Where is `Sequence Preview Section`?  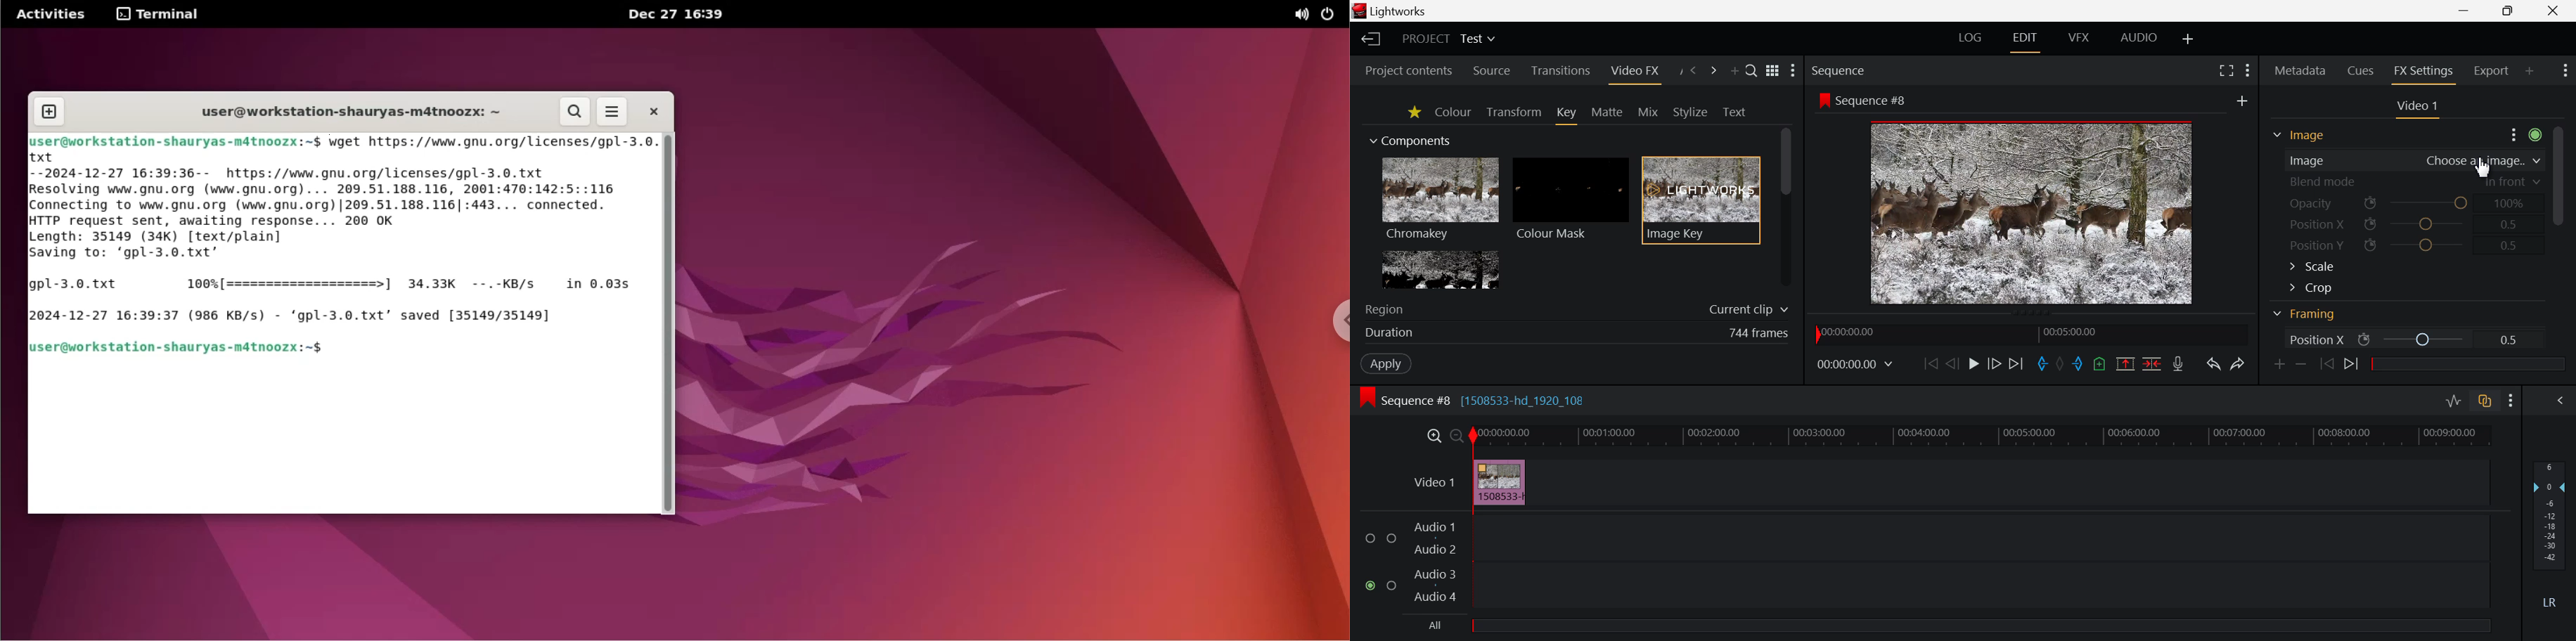
Sequence Preview Section is located at coordinates (1844, 70).